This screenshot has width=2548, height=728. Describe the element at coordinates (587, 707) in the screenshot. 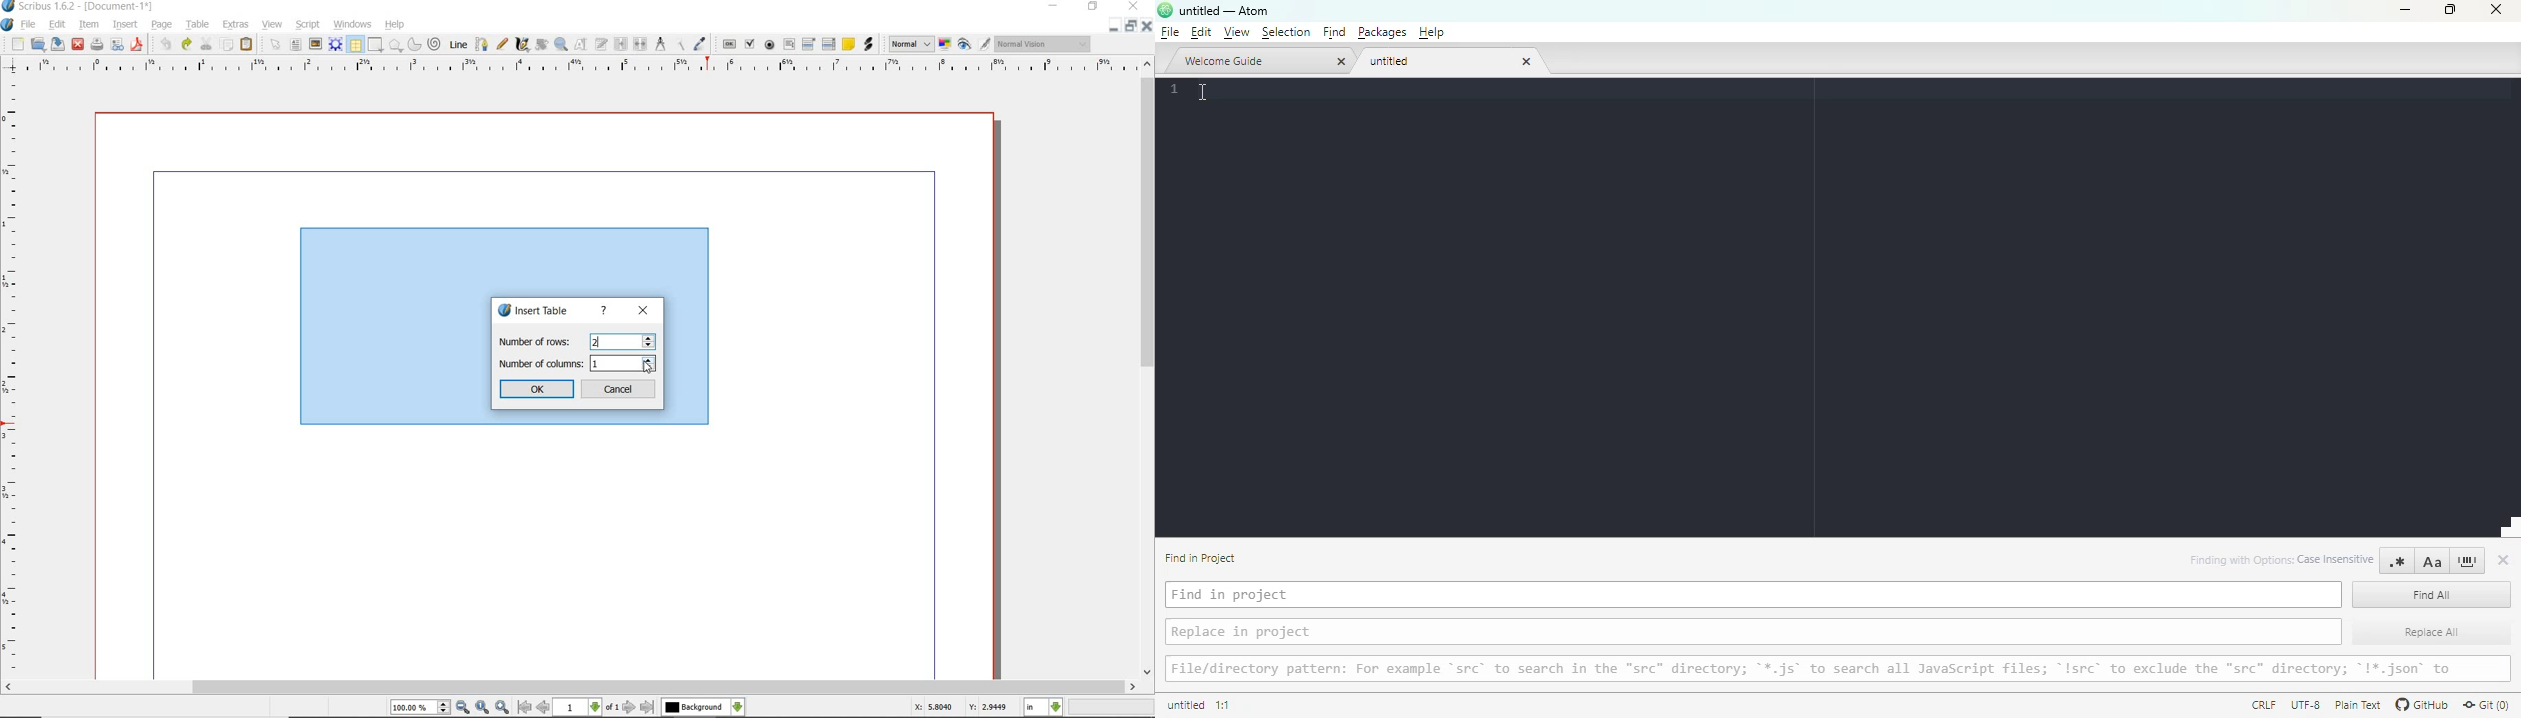

I see `select current page level` at that location.